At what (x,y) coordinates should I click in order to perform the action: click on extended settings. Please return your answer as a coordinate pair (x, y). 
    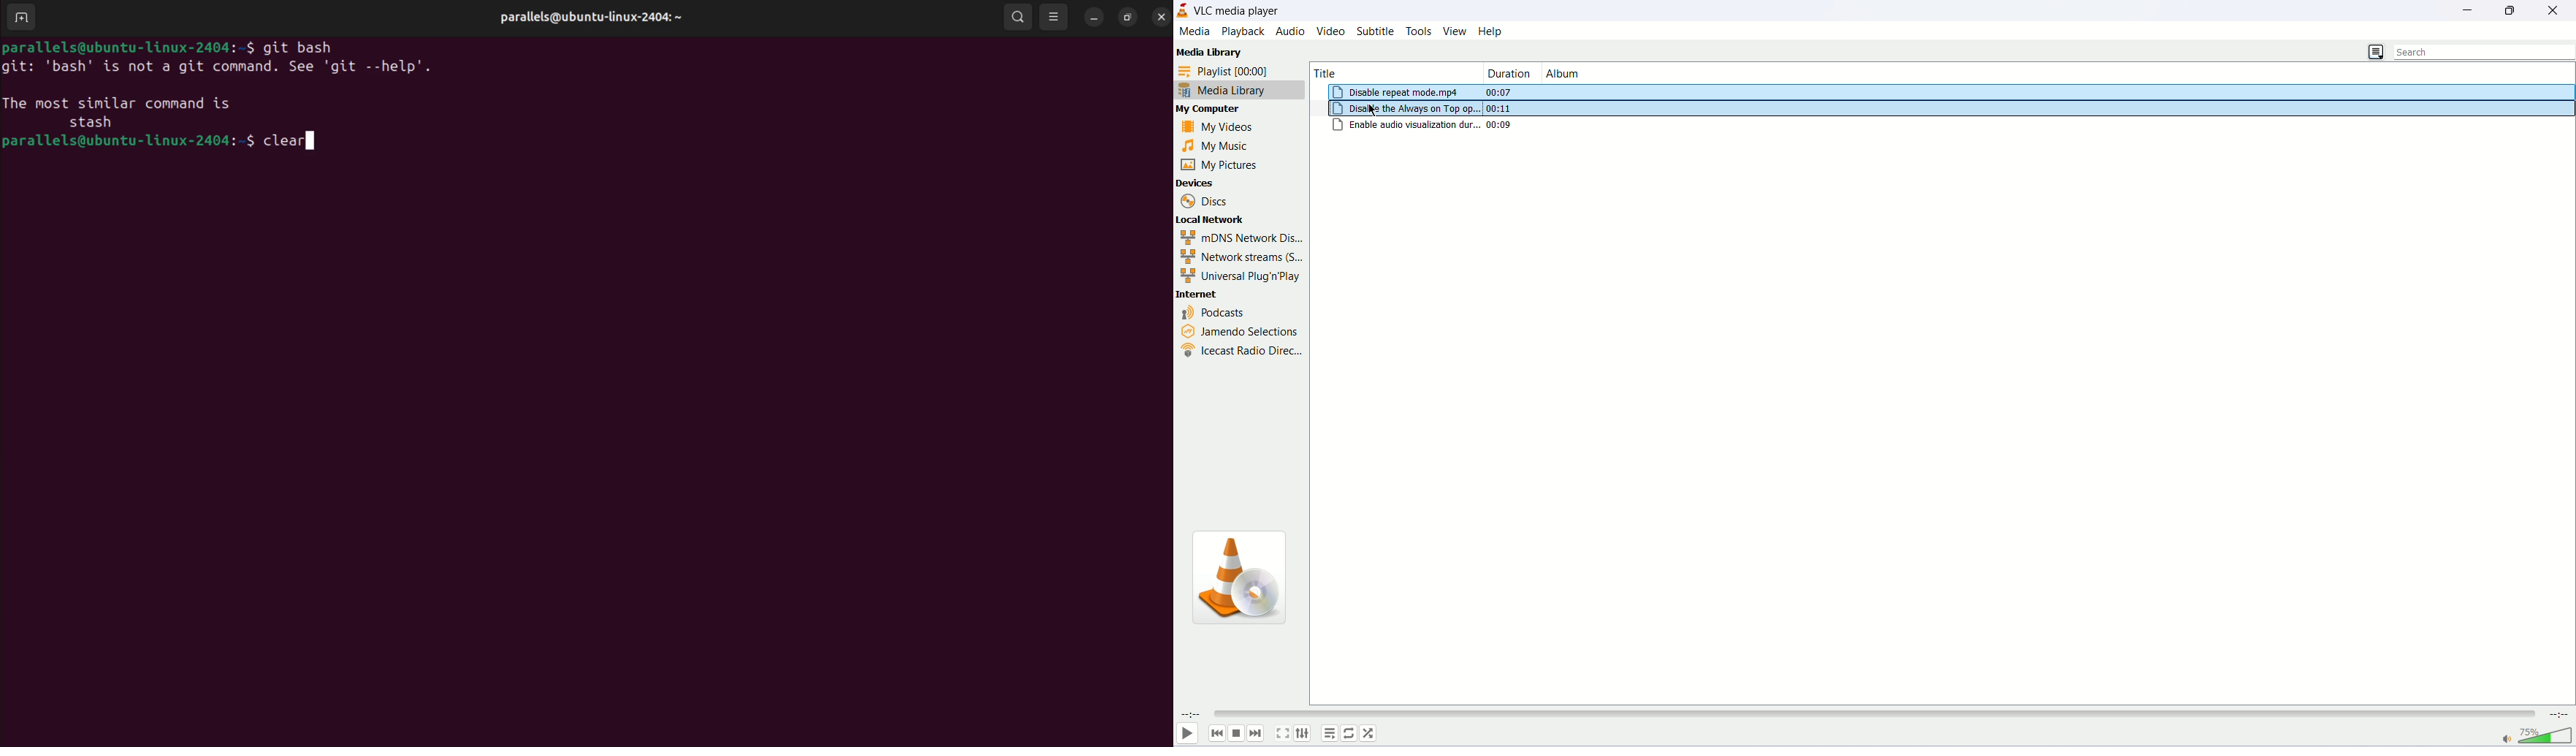
    Looking at the image, I should click on (1303, 733).